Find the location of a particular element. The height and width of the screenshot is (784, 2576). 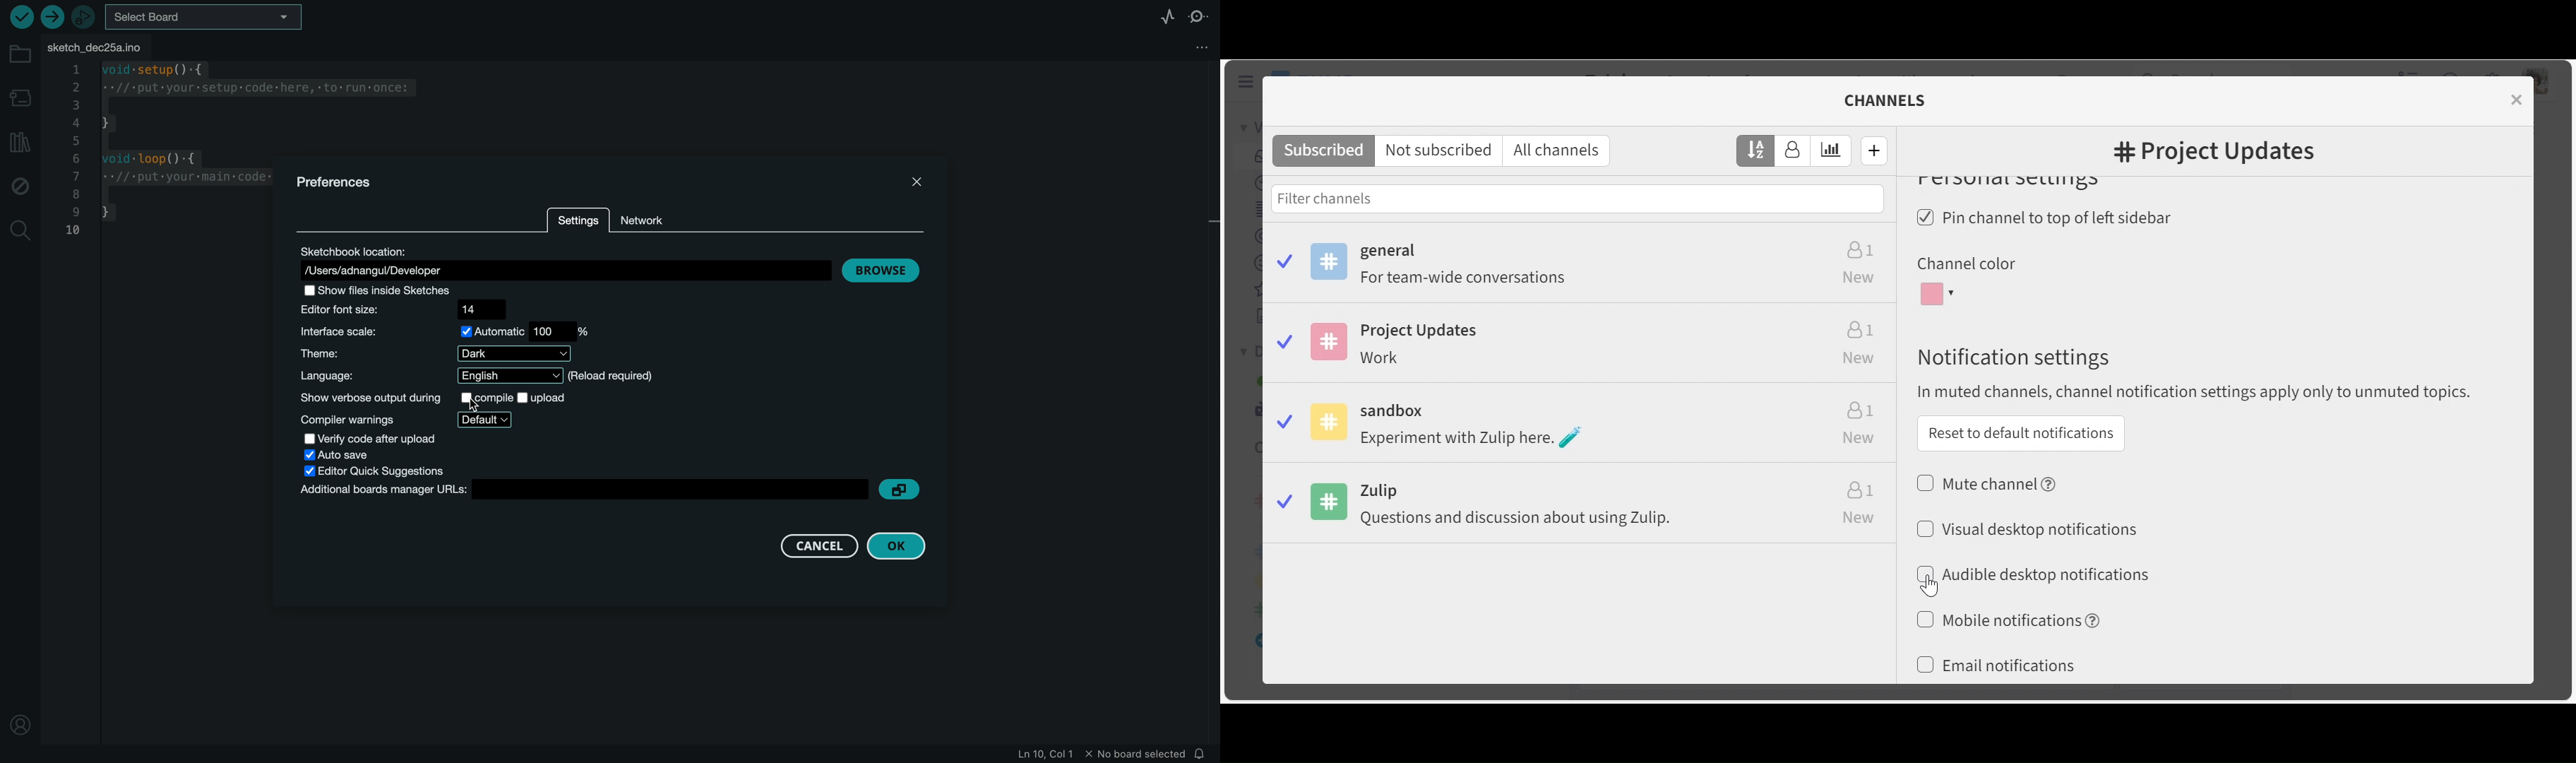

All channels is located at coordinates (1561, 151).